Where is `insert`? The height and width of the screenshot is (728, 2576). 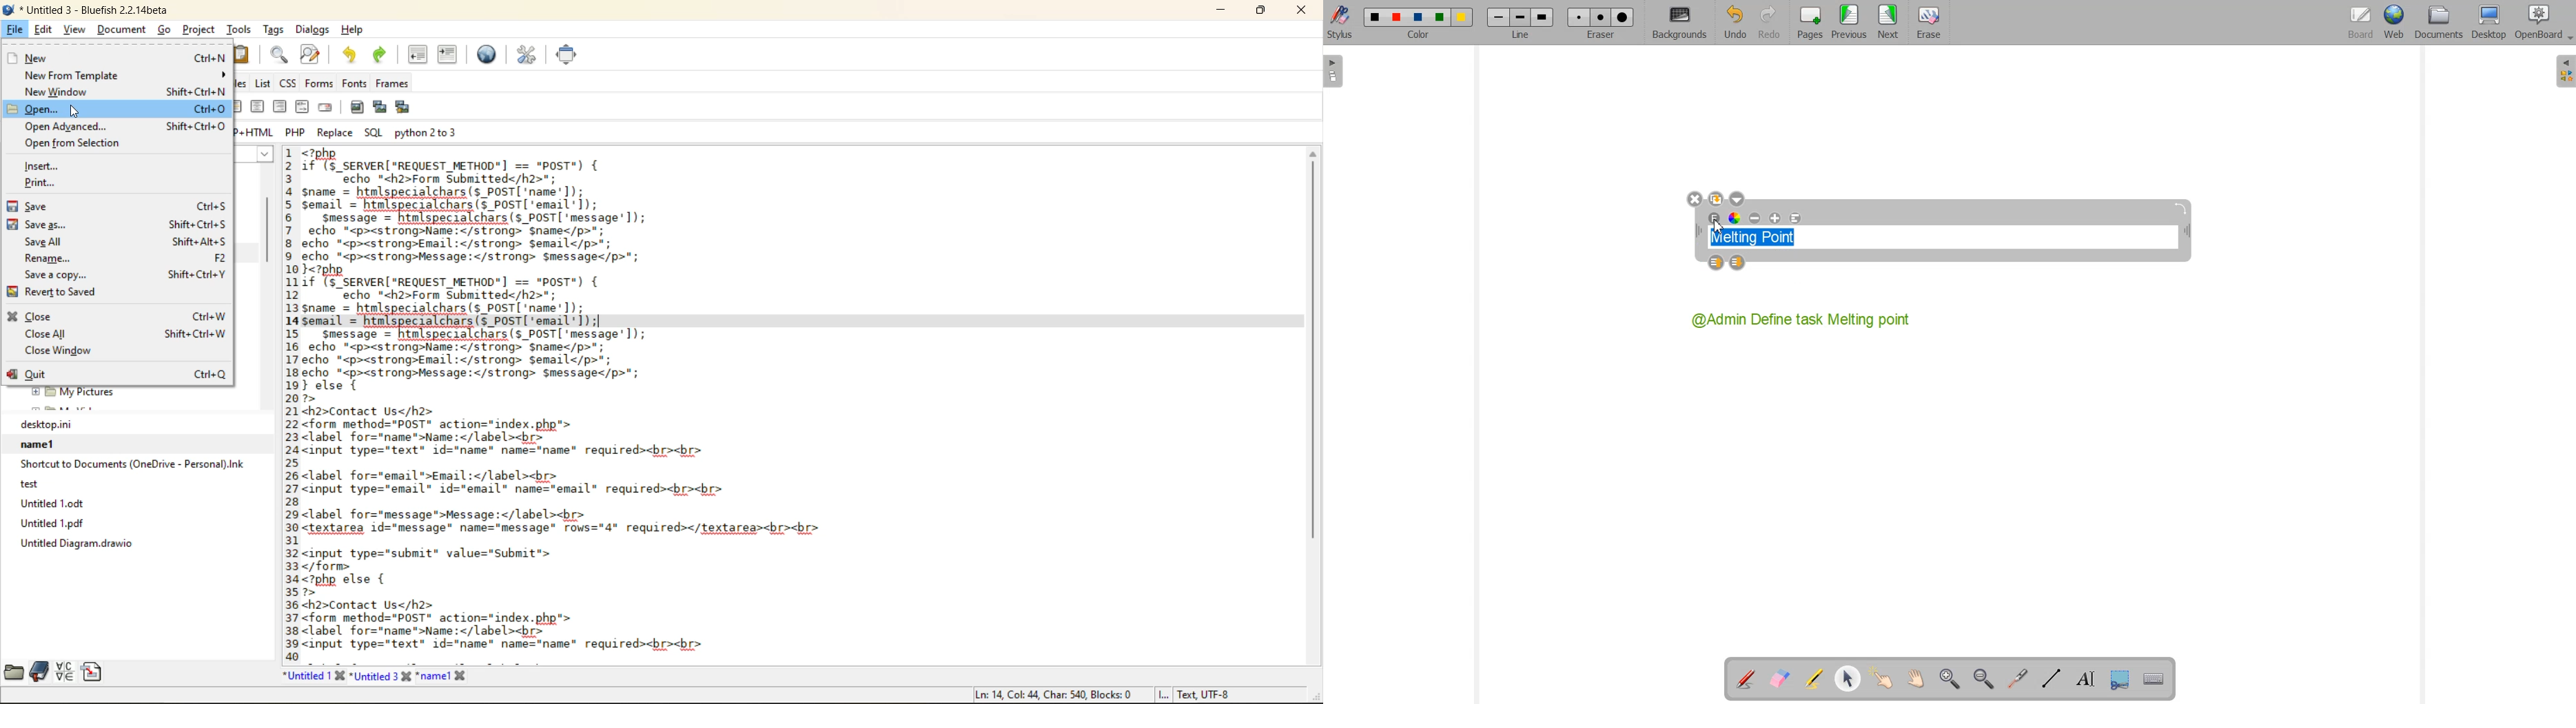 insert is located at coordinates (41, 165).